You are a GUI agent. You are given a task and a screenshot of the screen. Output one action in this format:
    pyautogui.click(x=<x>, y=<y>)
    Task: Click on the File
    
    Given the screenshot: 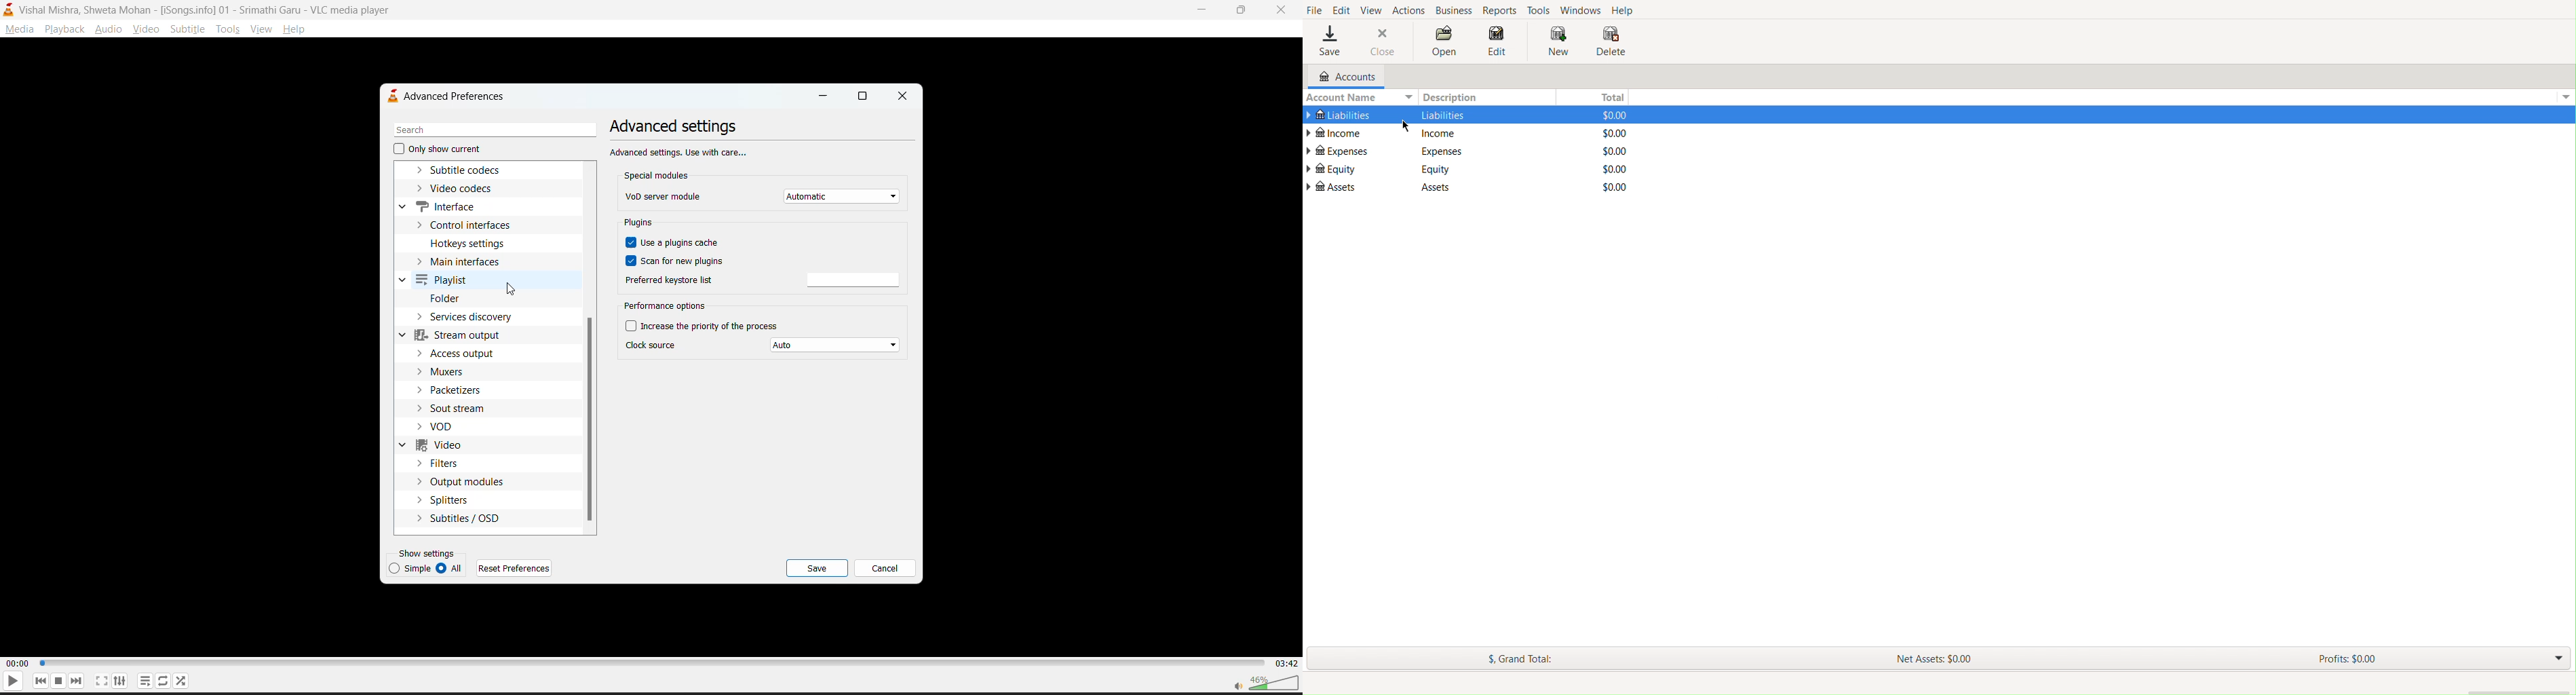 What is the action you would take?
    pyautogui.click(x=1315, y=11)
    